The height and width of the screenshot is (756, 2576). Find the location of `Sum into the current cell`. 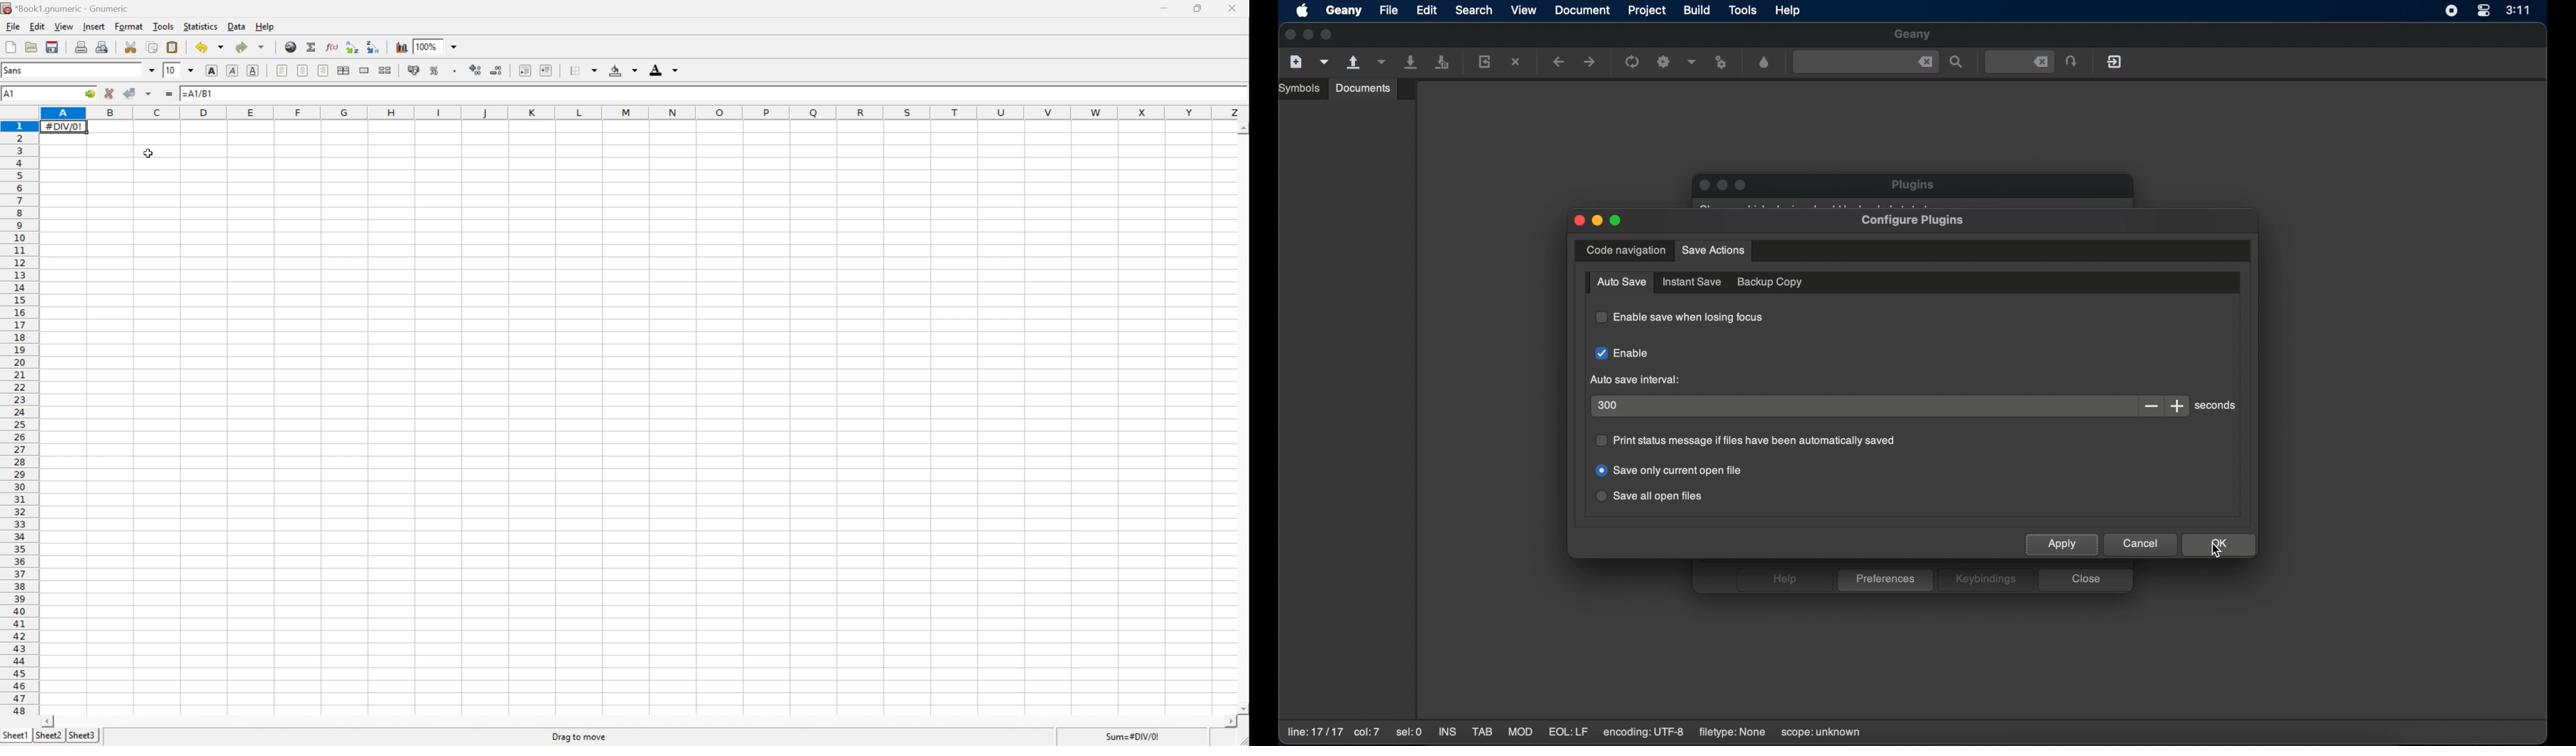

Sum into the current cell is located at coordinates (310, 48).